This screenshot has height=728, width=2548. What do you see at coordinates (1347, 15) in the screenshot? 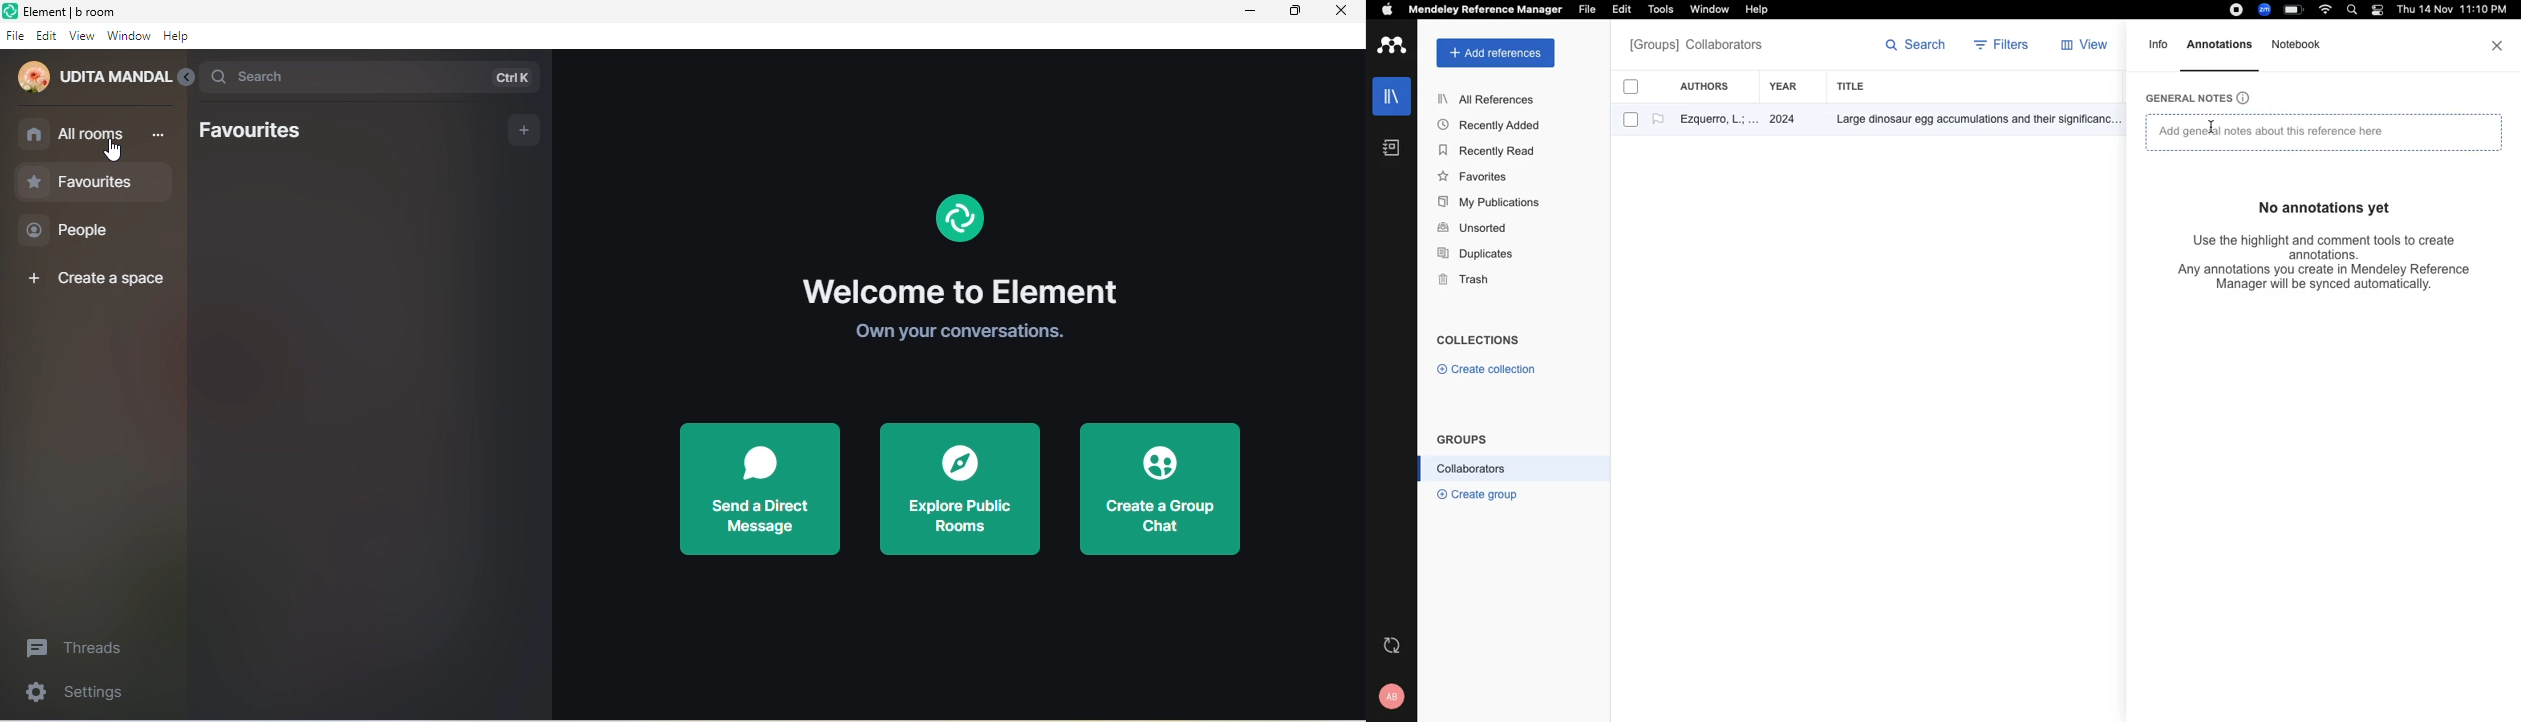
I see `close` at bounding box center [1347, 15].